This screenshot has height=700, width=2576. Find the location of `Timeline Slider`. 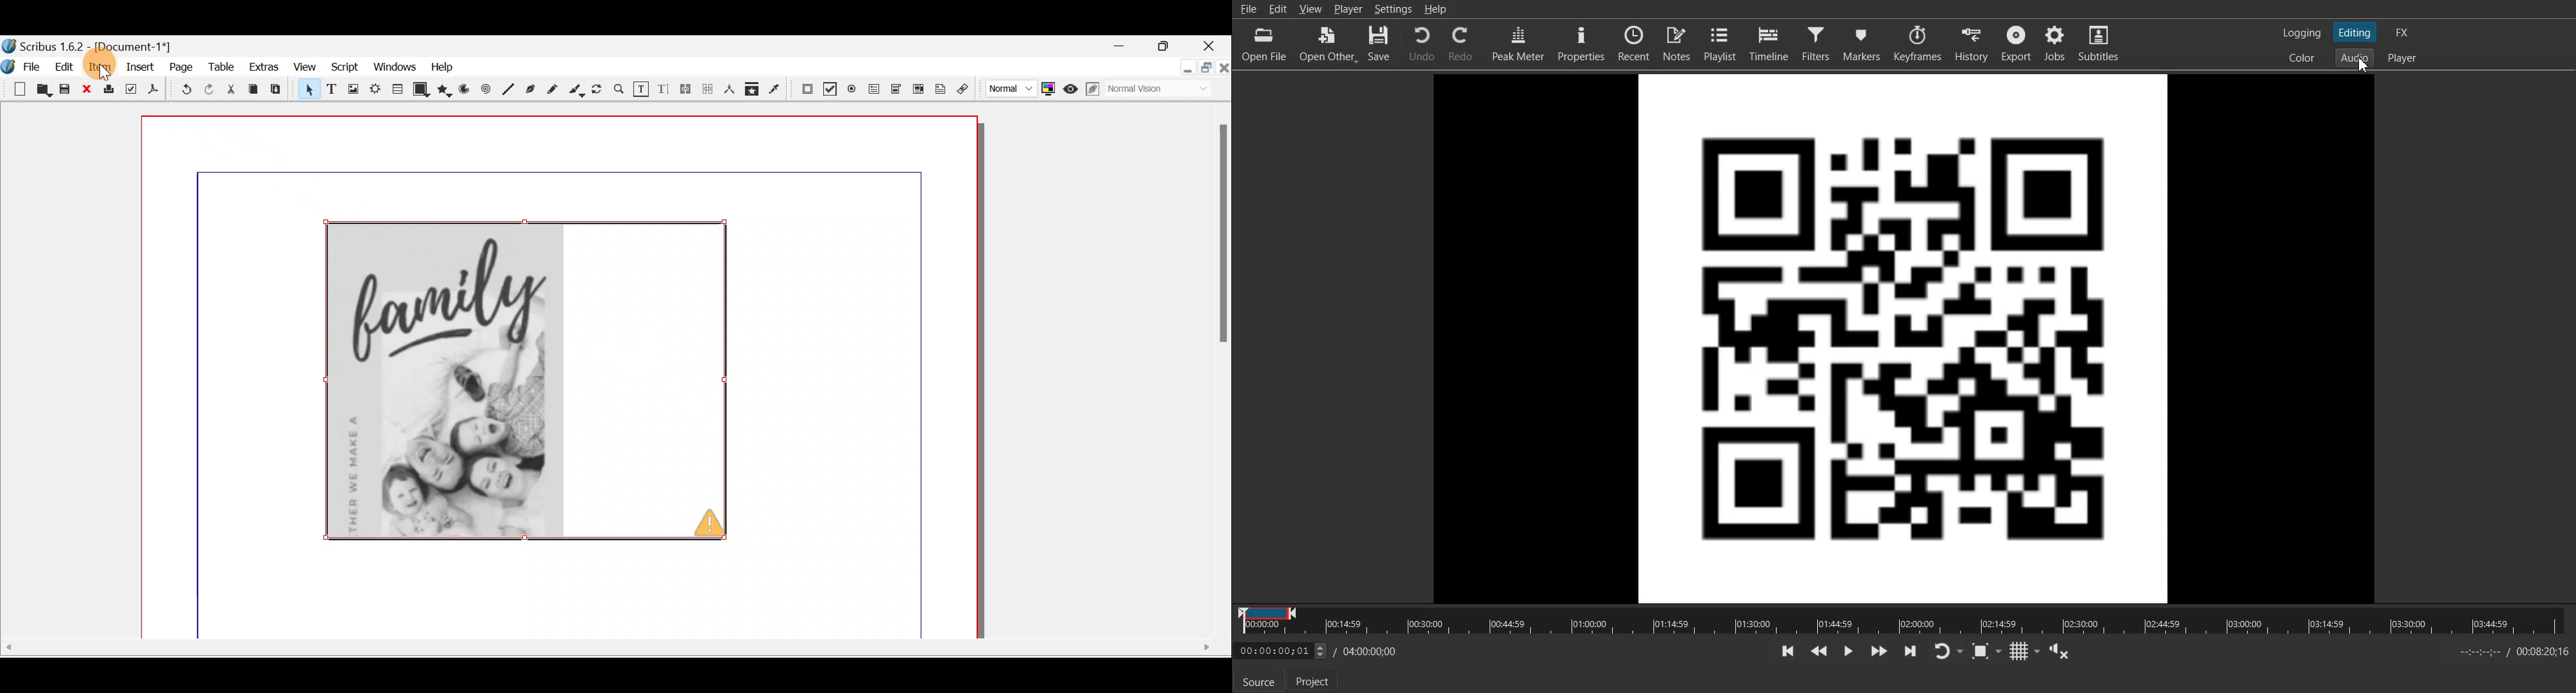

Timeline Slider is located at coordinates (1904, 621).